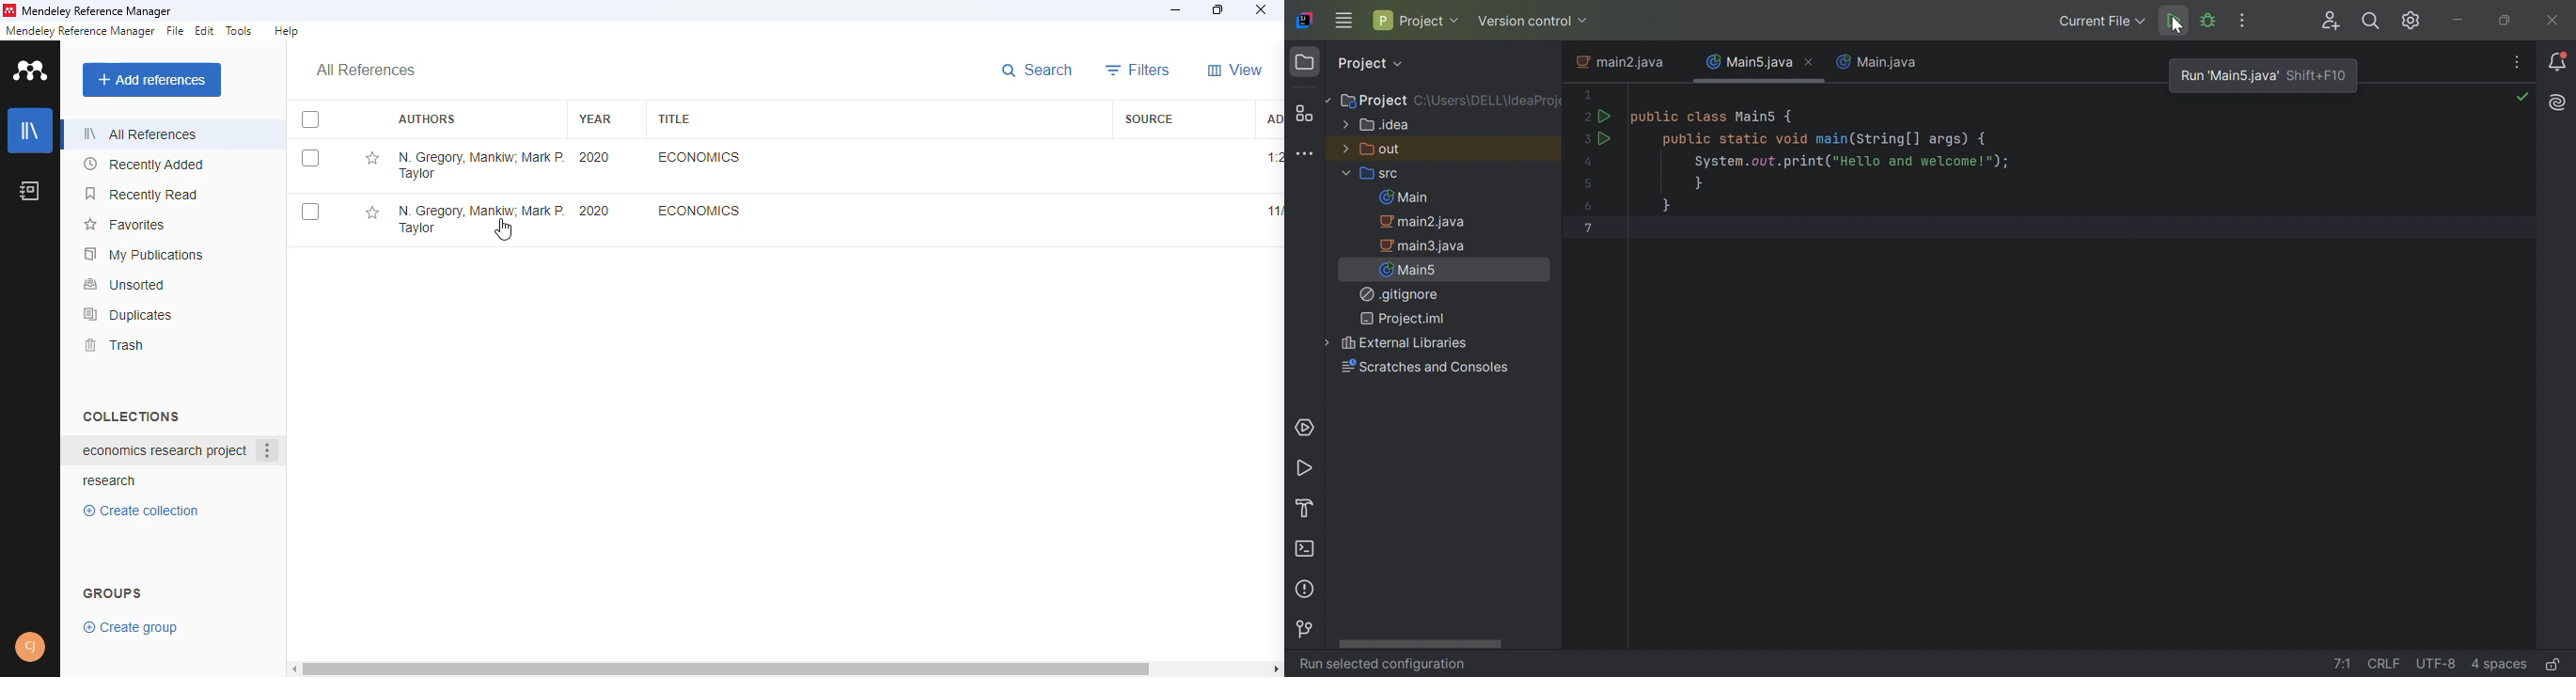 The width and height of the screenshot is (2576, 700). Describe the element at coordinates (1416, 20) in the screenshot. I see `Project` at that location.